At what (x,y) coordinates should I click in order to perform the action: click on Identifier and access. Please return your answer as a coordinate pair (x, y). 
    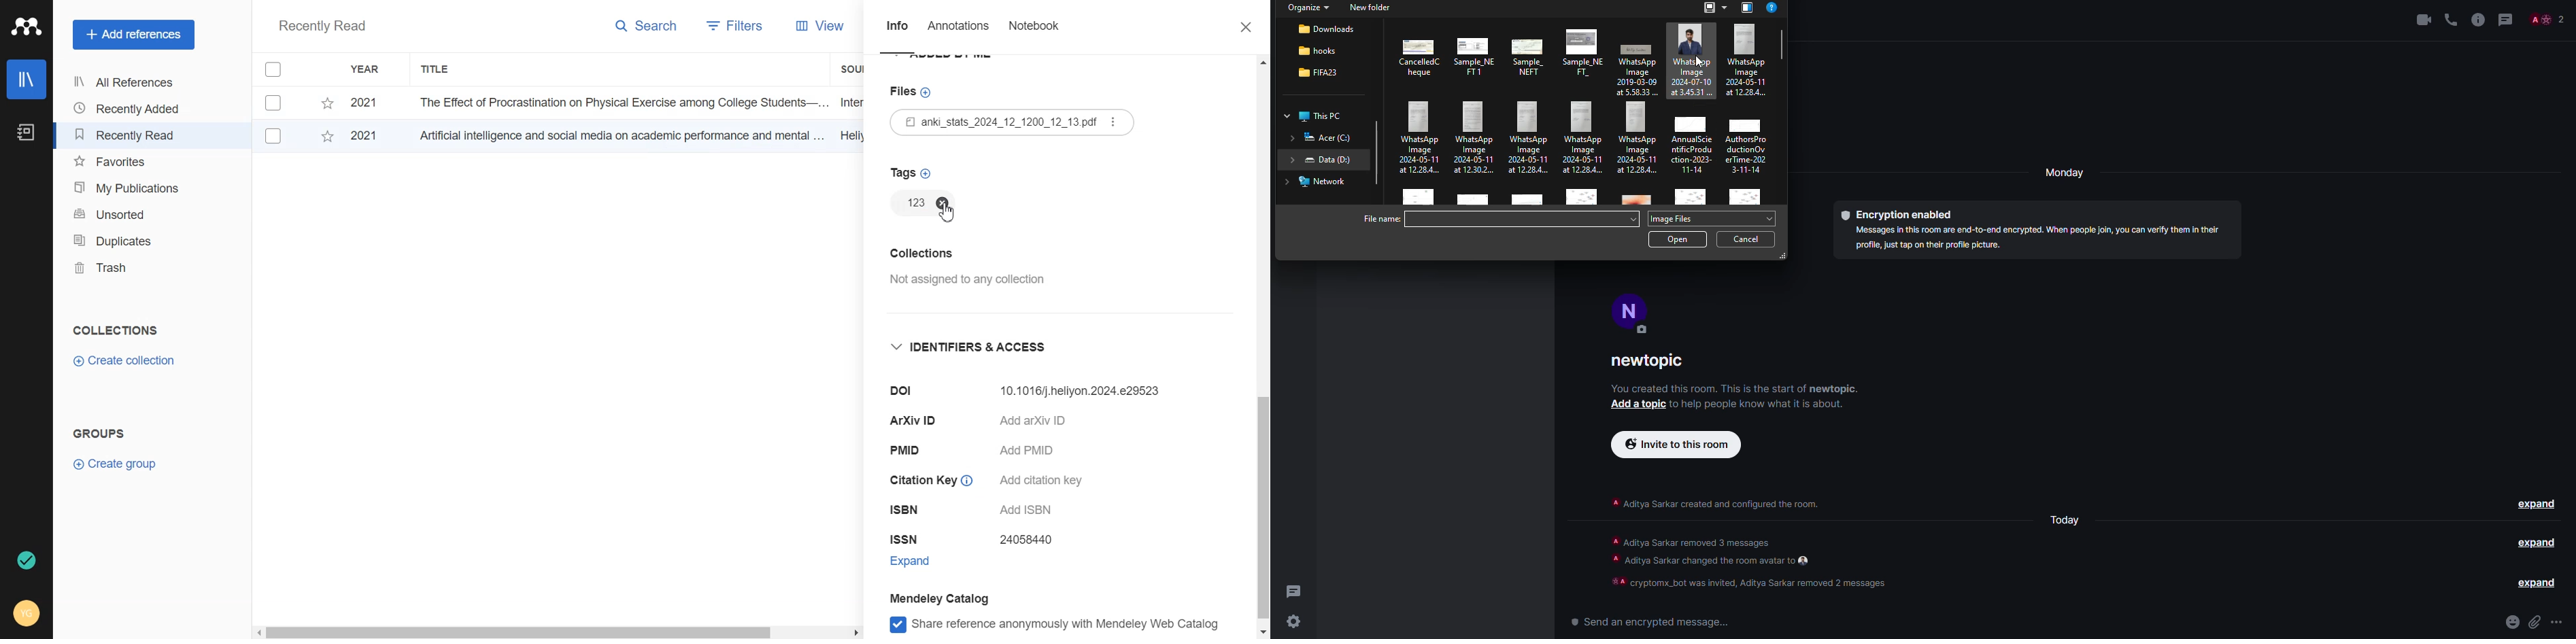
    Looking at the image, I should click on (979, 351).